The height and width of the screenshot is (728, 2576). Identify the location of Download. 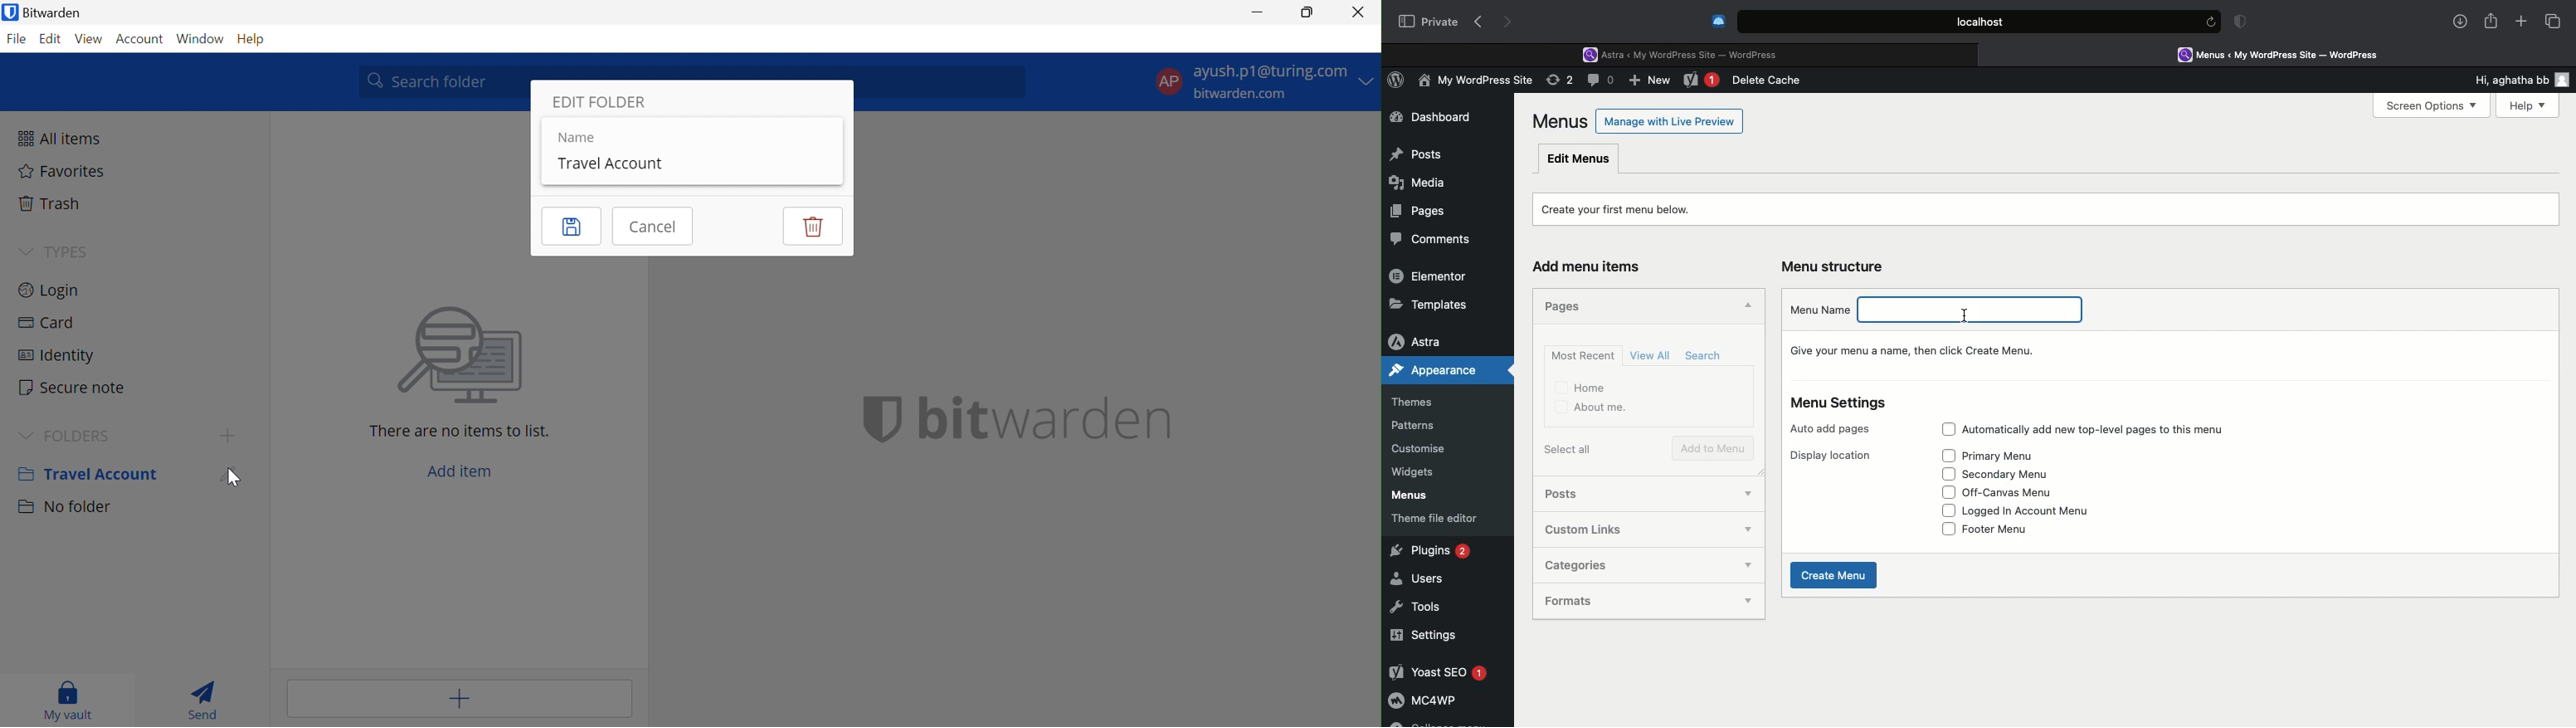
(2461, 22).